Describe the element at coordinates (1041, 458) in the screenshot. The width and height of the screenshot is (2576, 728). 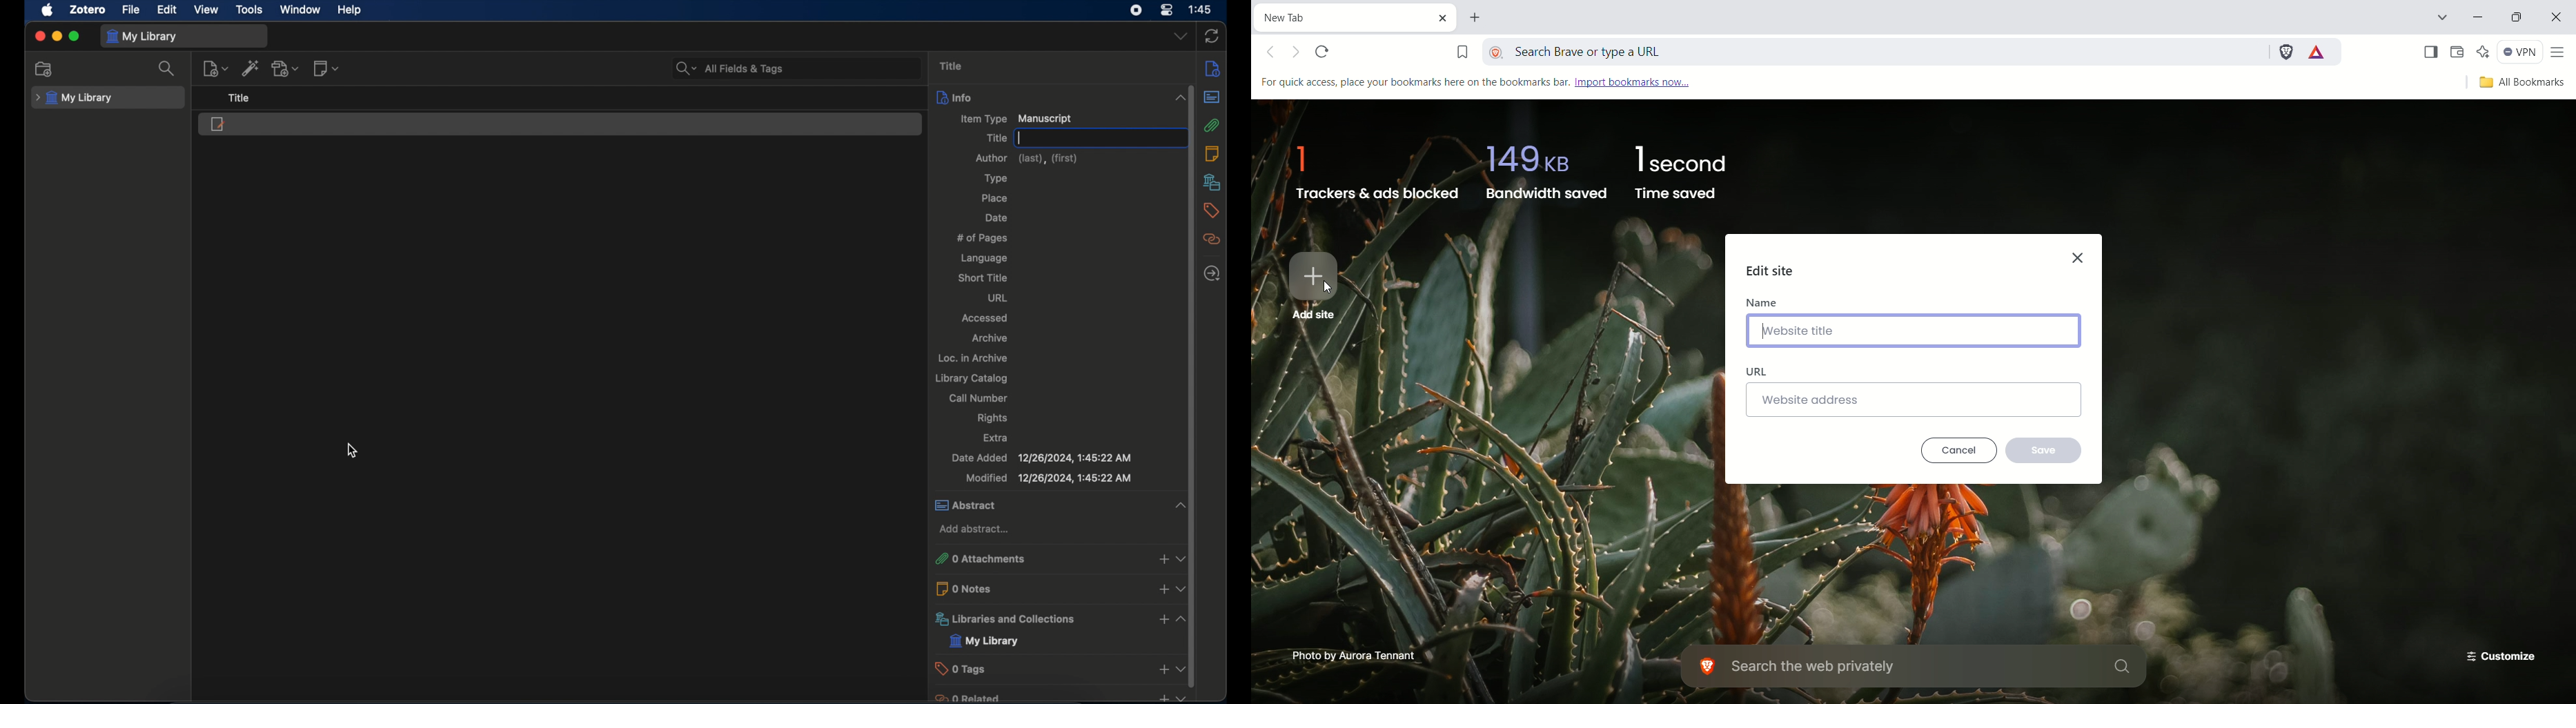
I see `date added 12/26/2024, 1:45:22 AM` at that location.